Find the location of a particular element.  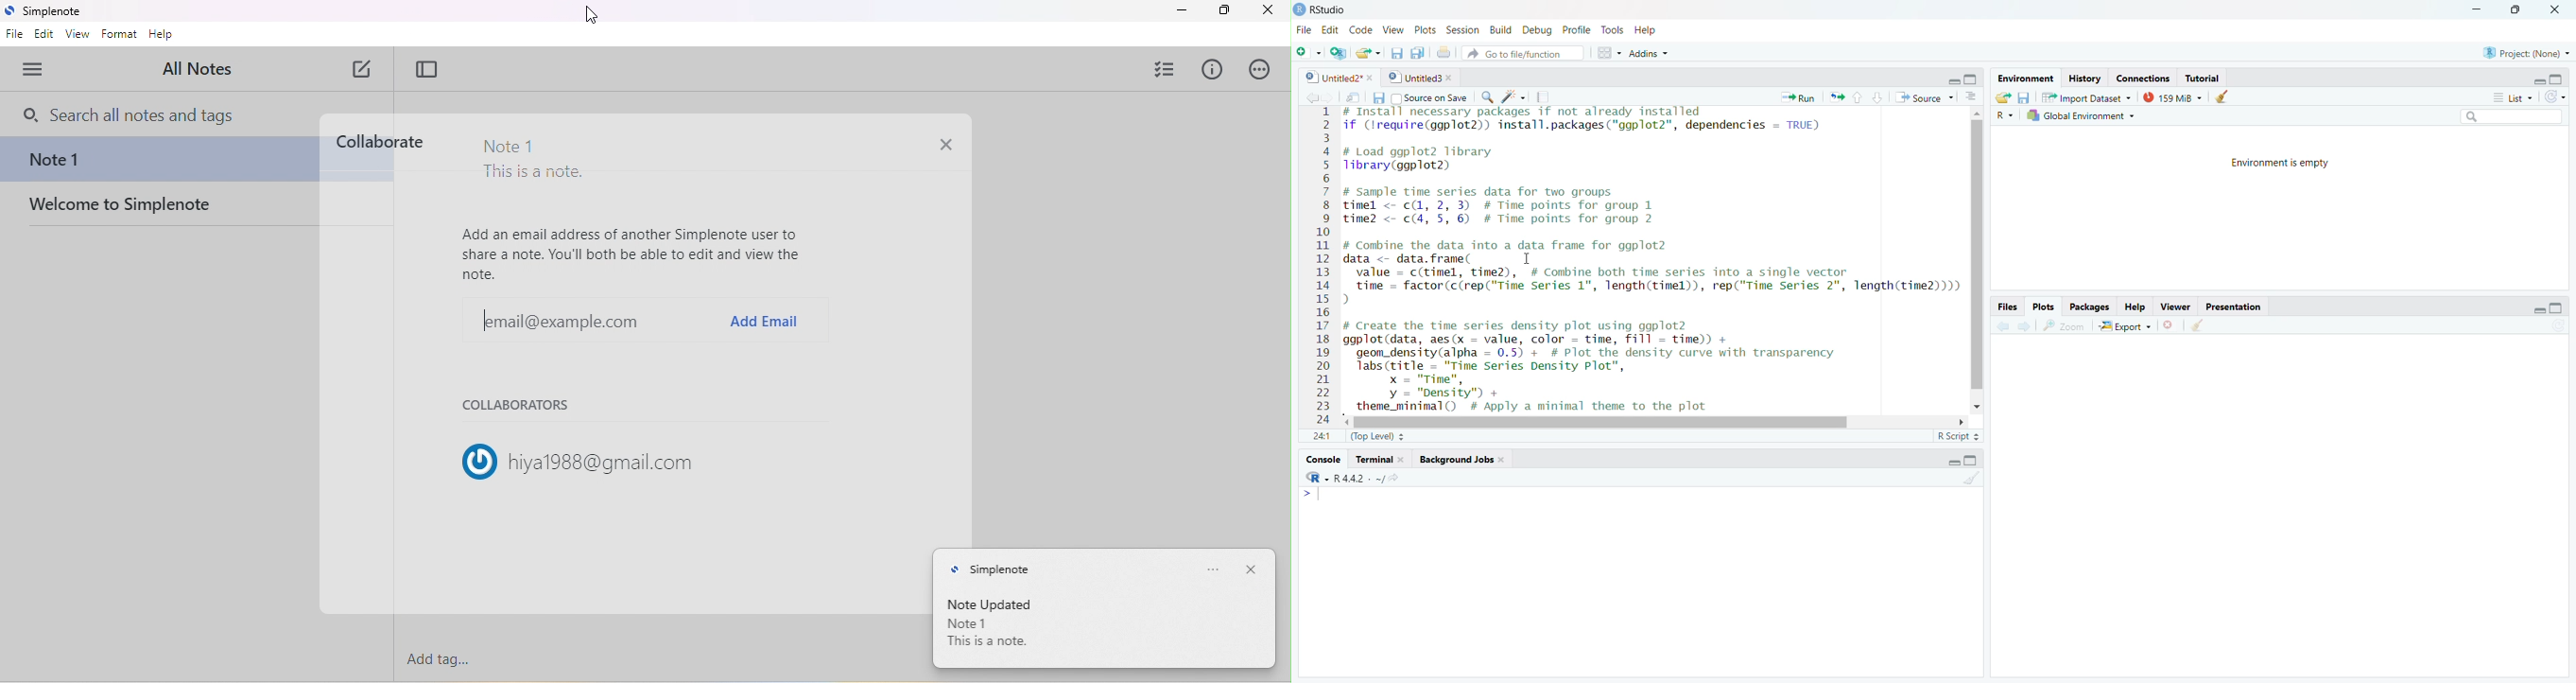

simplenote logo is located at coordinates (9, 12).